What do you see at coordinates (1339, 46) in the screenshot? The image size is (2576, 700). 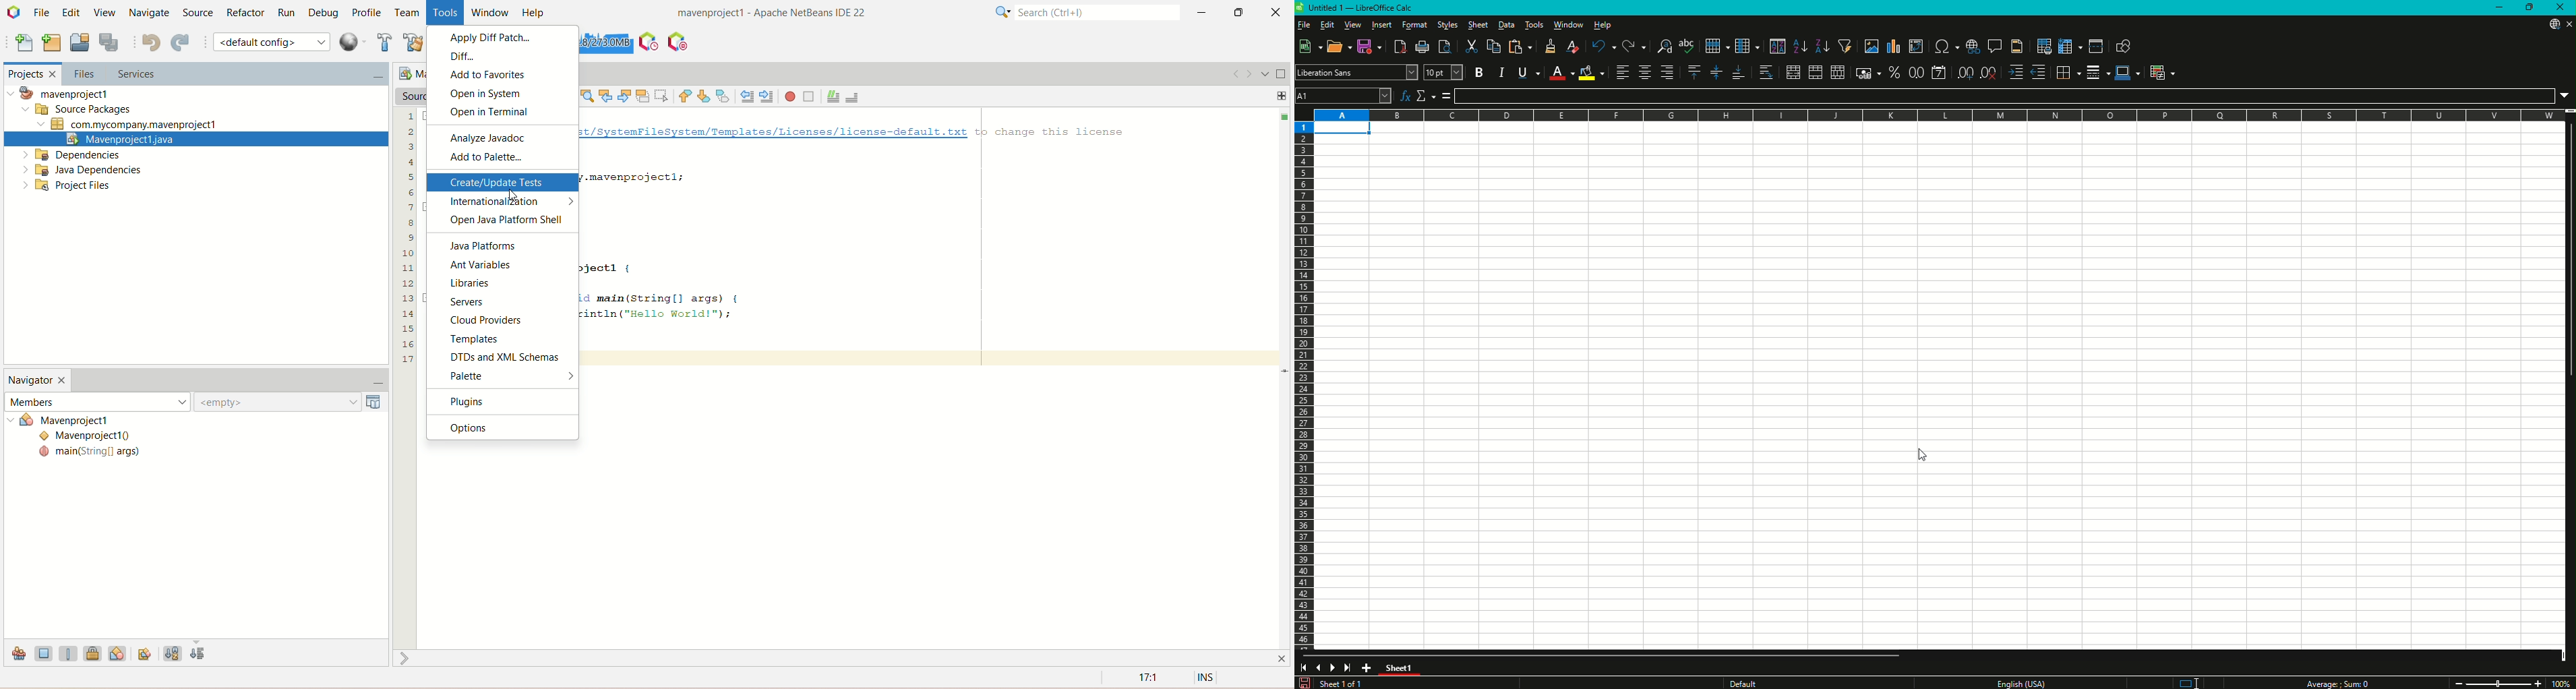 I see `Open` at bounding box center [1339, 46].